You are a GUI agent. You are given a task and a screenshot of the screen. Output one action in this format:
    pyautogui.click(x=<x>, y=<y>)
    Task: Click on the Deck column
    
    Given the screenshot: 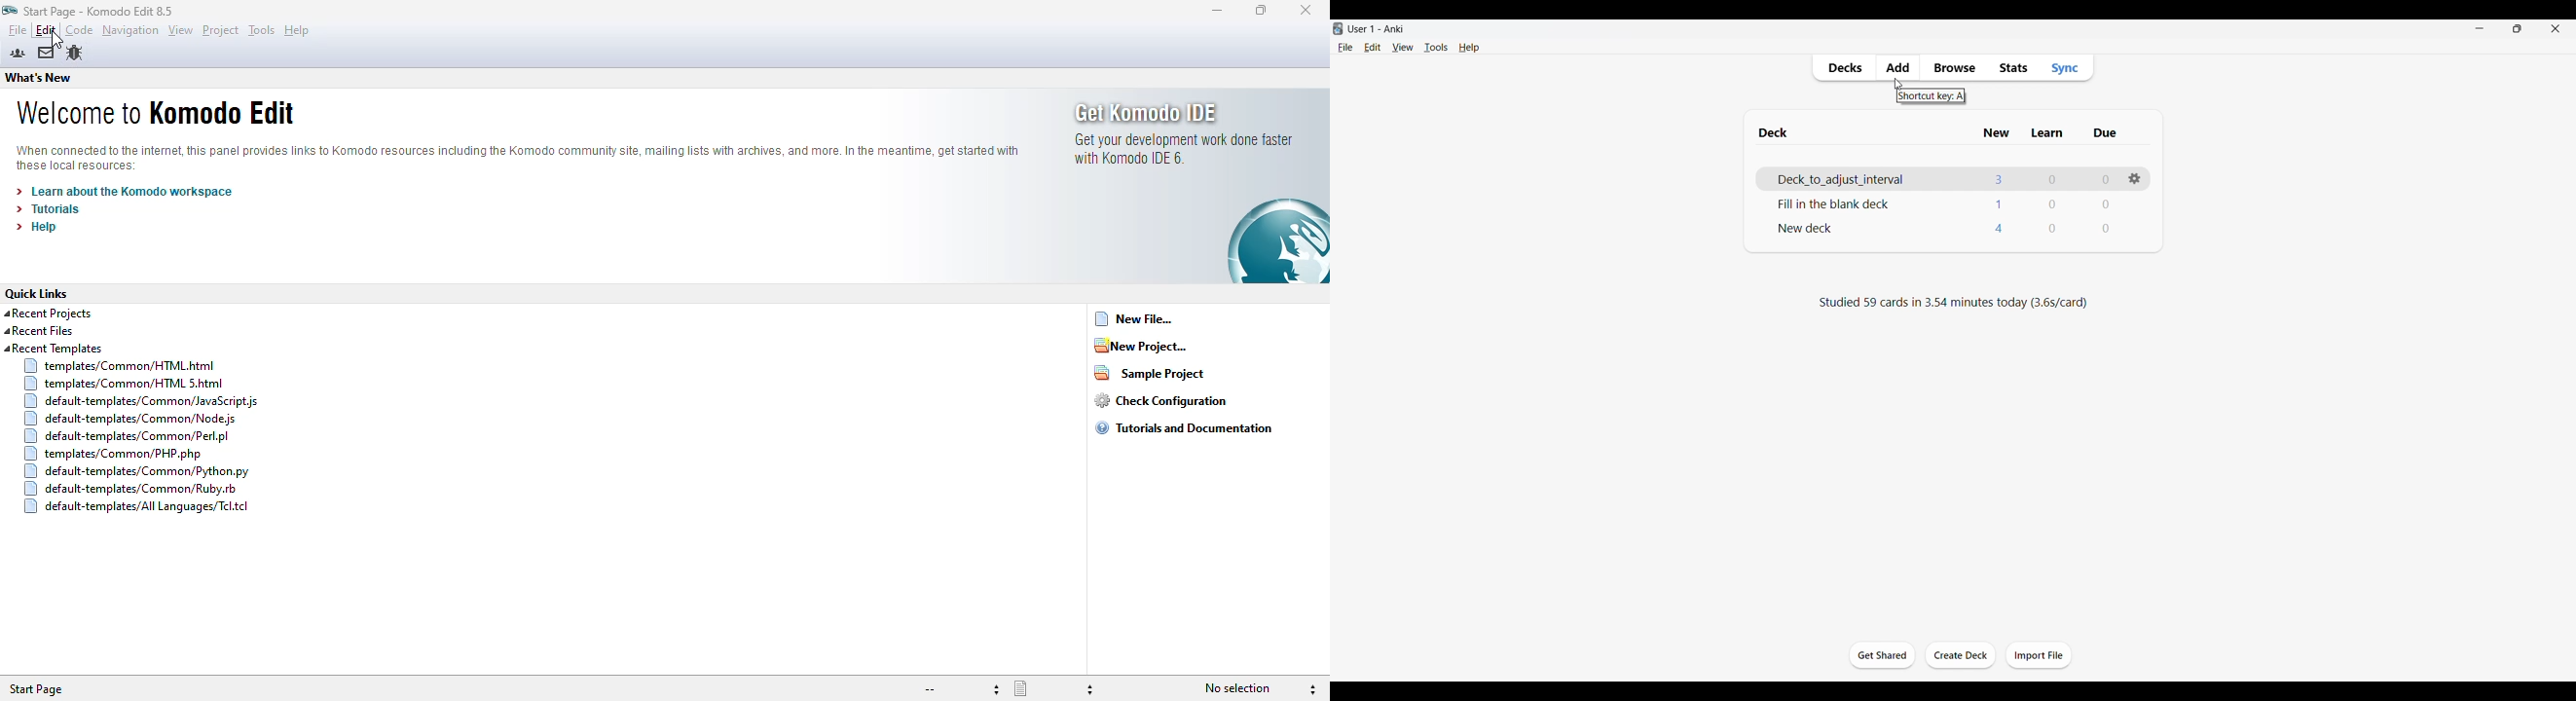 What is the action you would take?
    pyautogui.click(x=1863, y=132)
    